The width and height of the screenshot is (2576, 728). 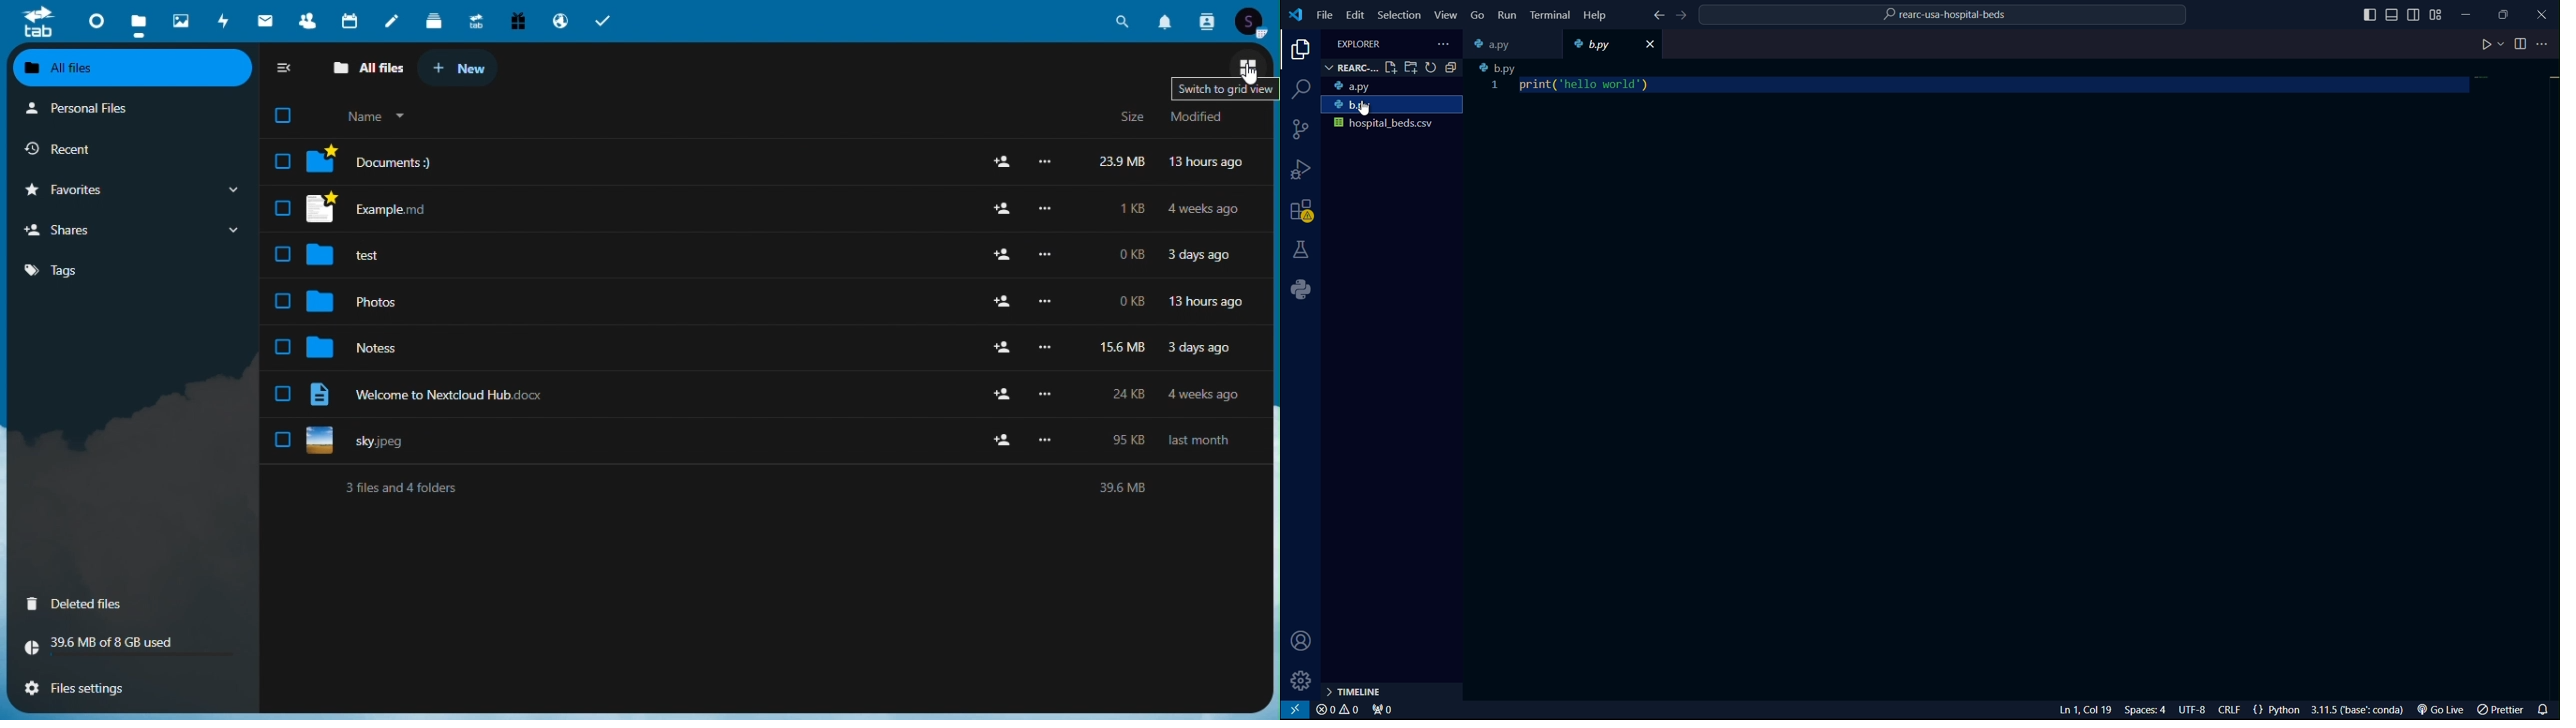 What do you see at coordinates (95, 21) in the screenshot?
I see `dashboard` at bounding box center [95, 21].